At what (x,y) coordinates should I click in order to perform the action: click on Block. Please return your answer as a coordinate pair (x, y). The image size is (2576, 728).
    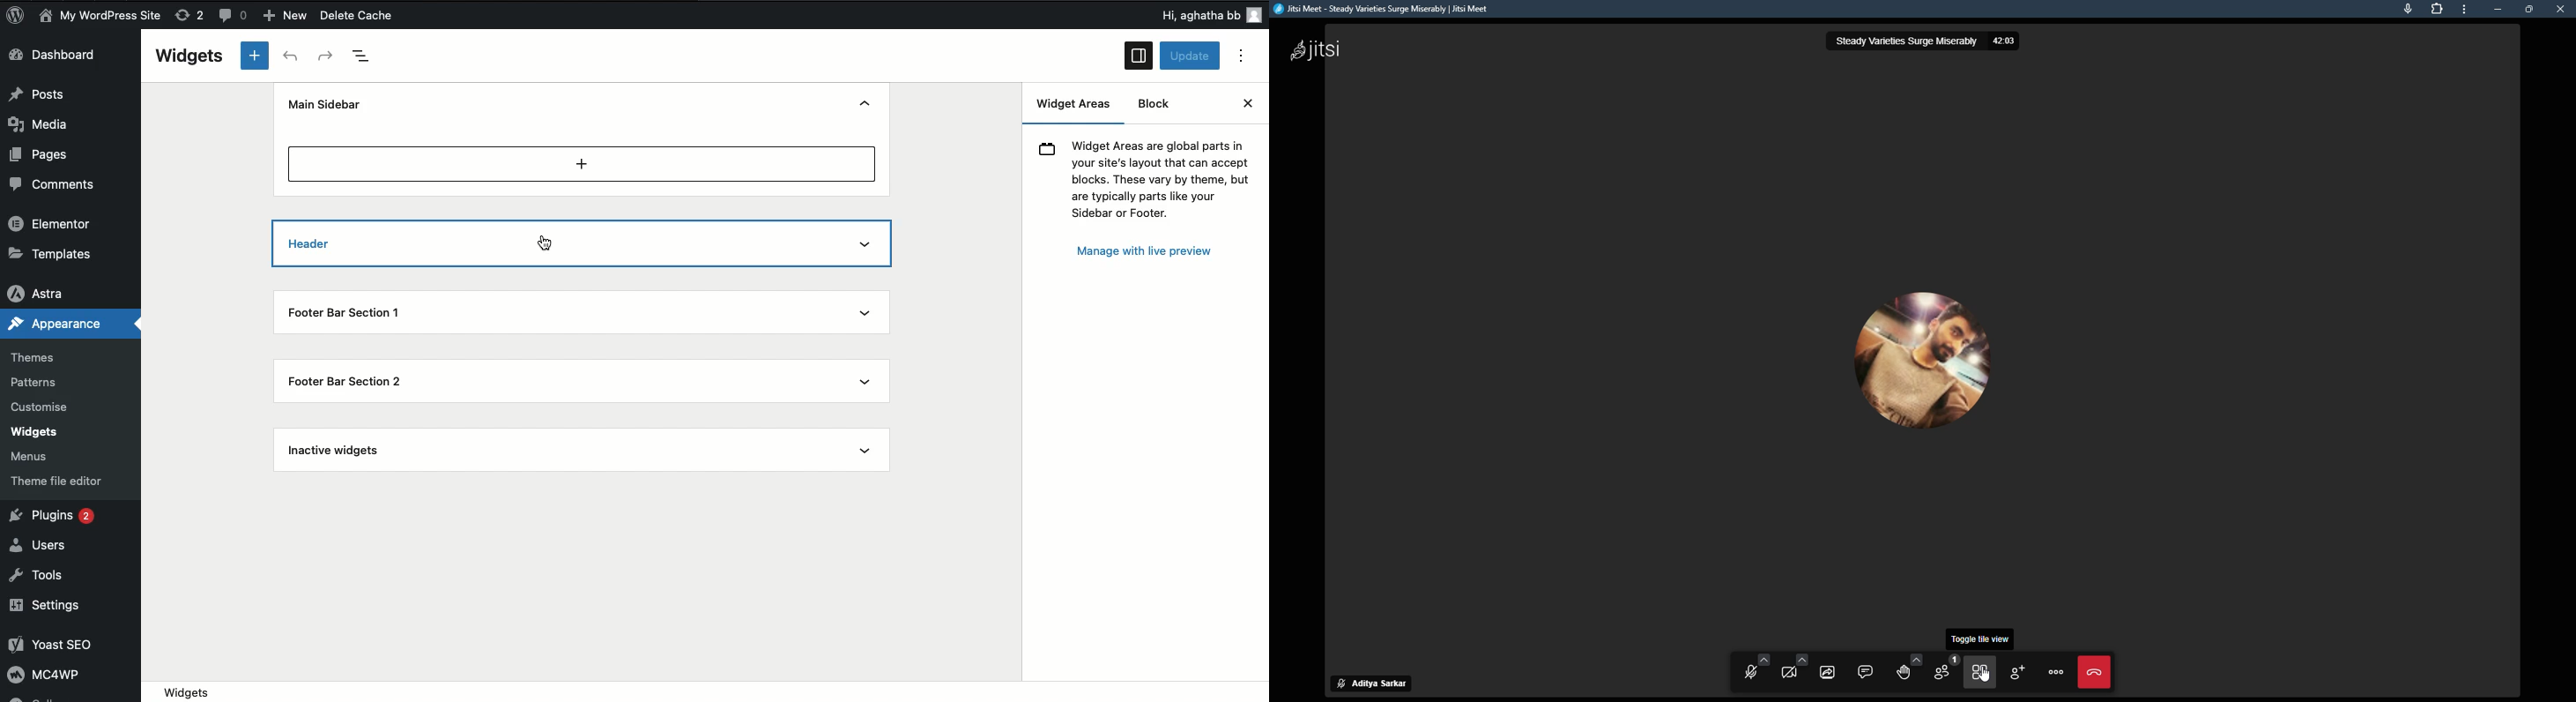
    Looking at the image, I should click on (1159, 104).